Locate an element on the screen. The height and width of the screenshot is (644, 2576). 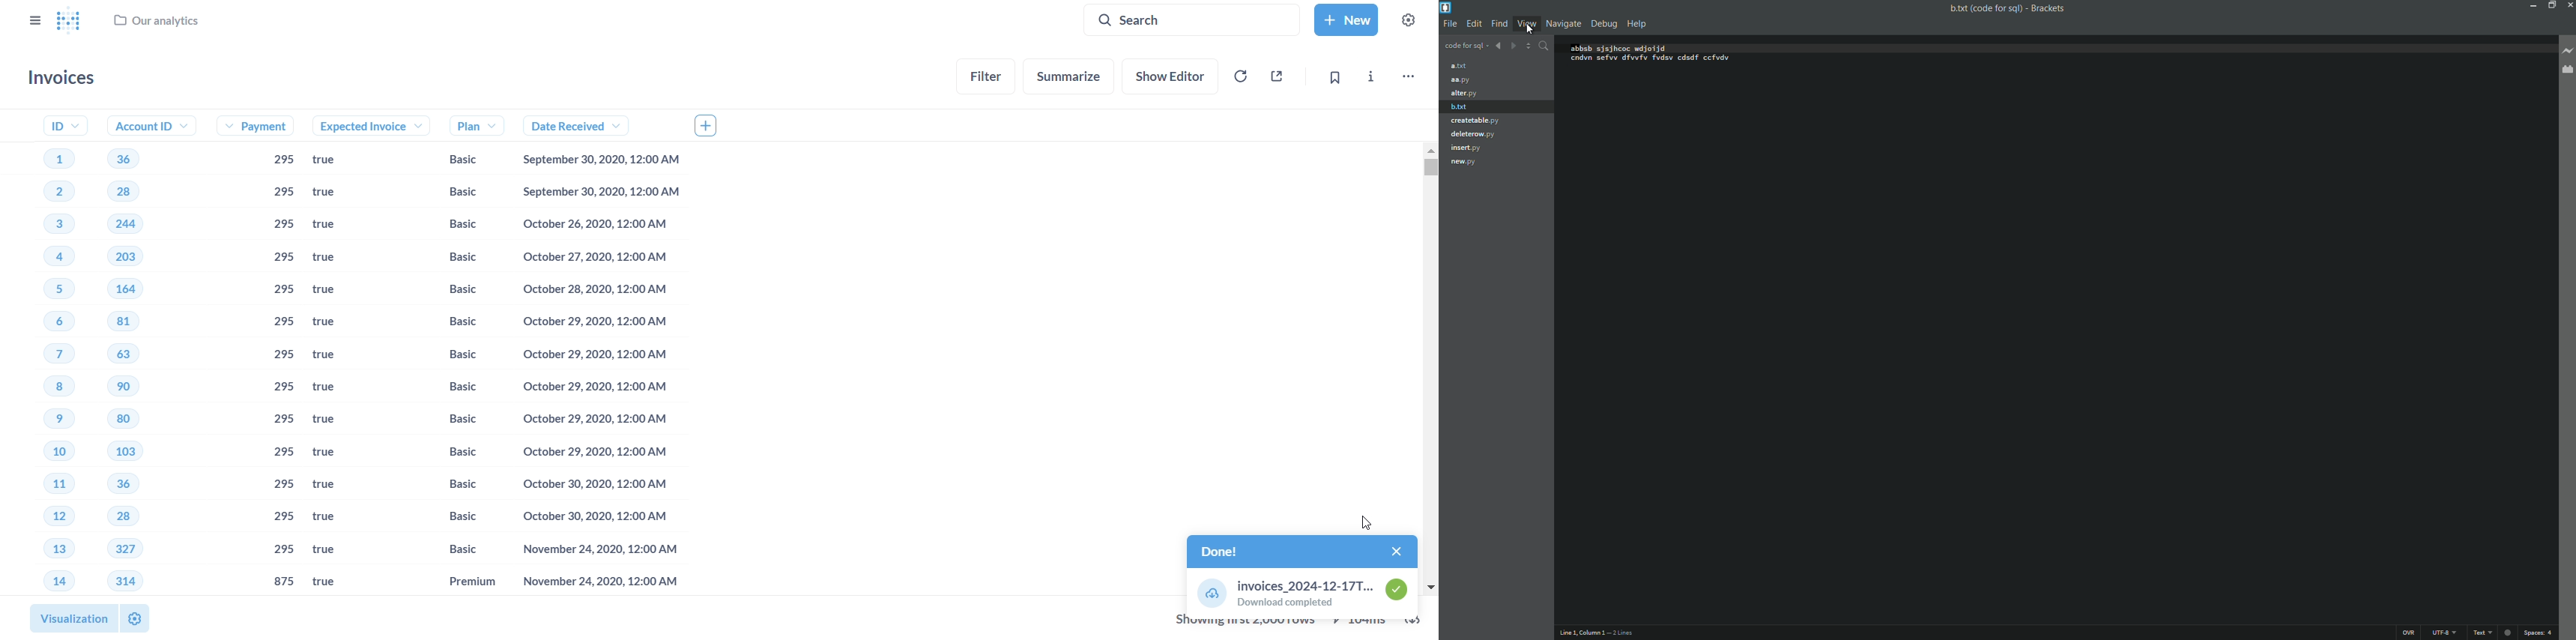
App name is located at coordinates (2047, 7).